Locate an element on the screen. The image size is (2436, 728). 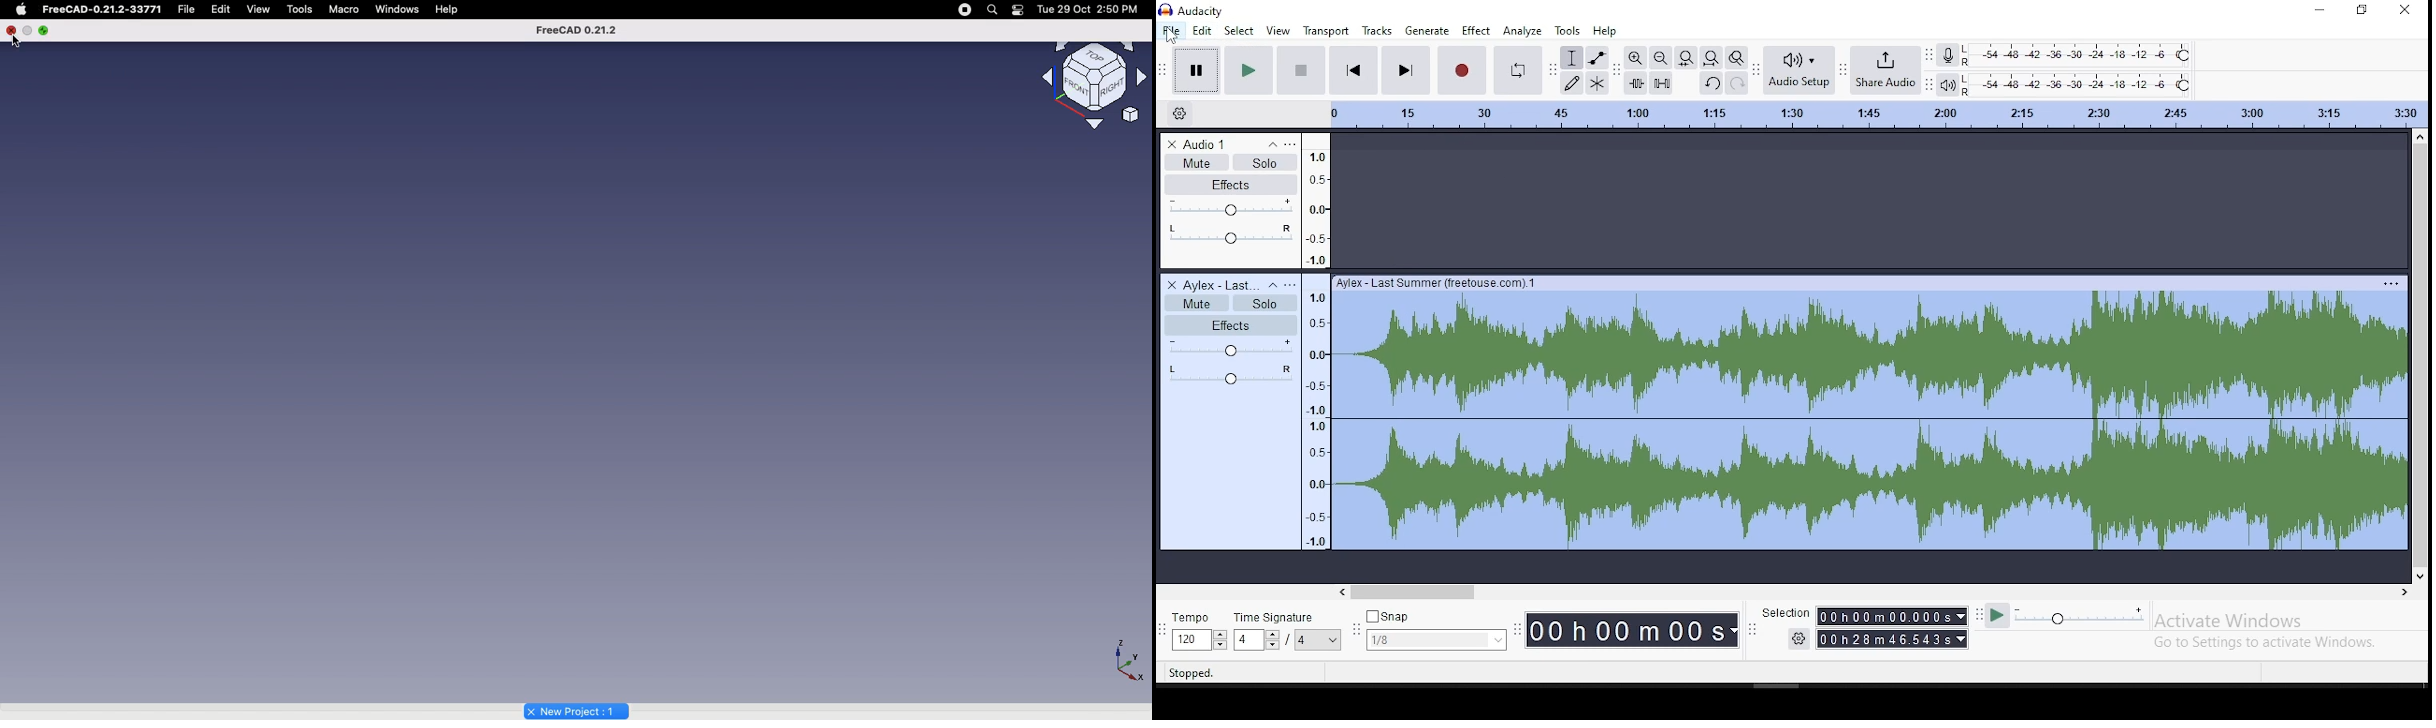
Tools is located at coordinates (302, 8).